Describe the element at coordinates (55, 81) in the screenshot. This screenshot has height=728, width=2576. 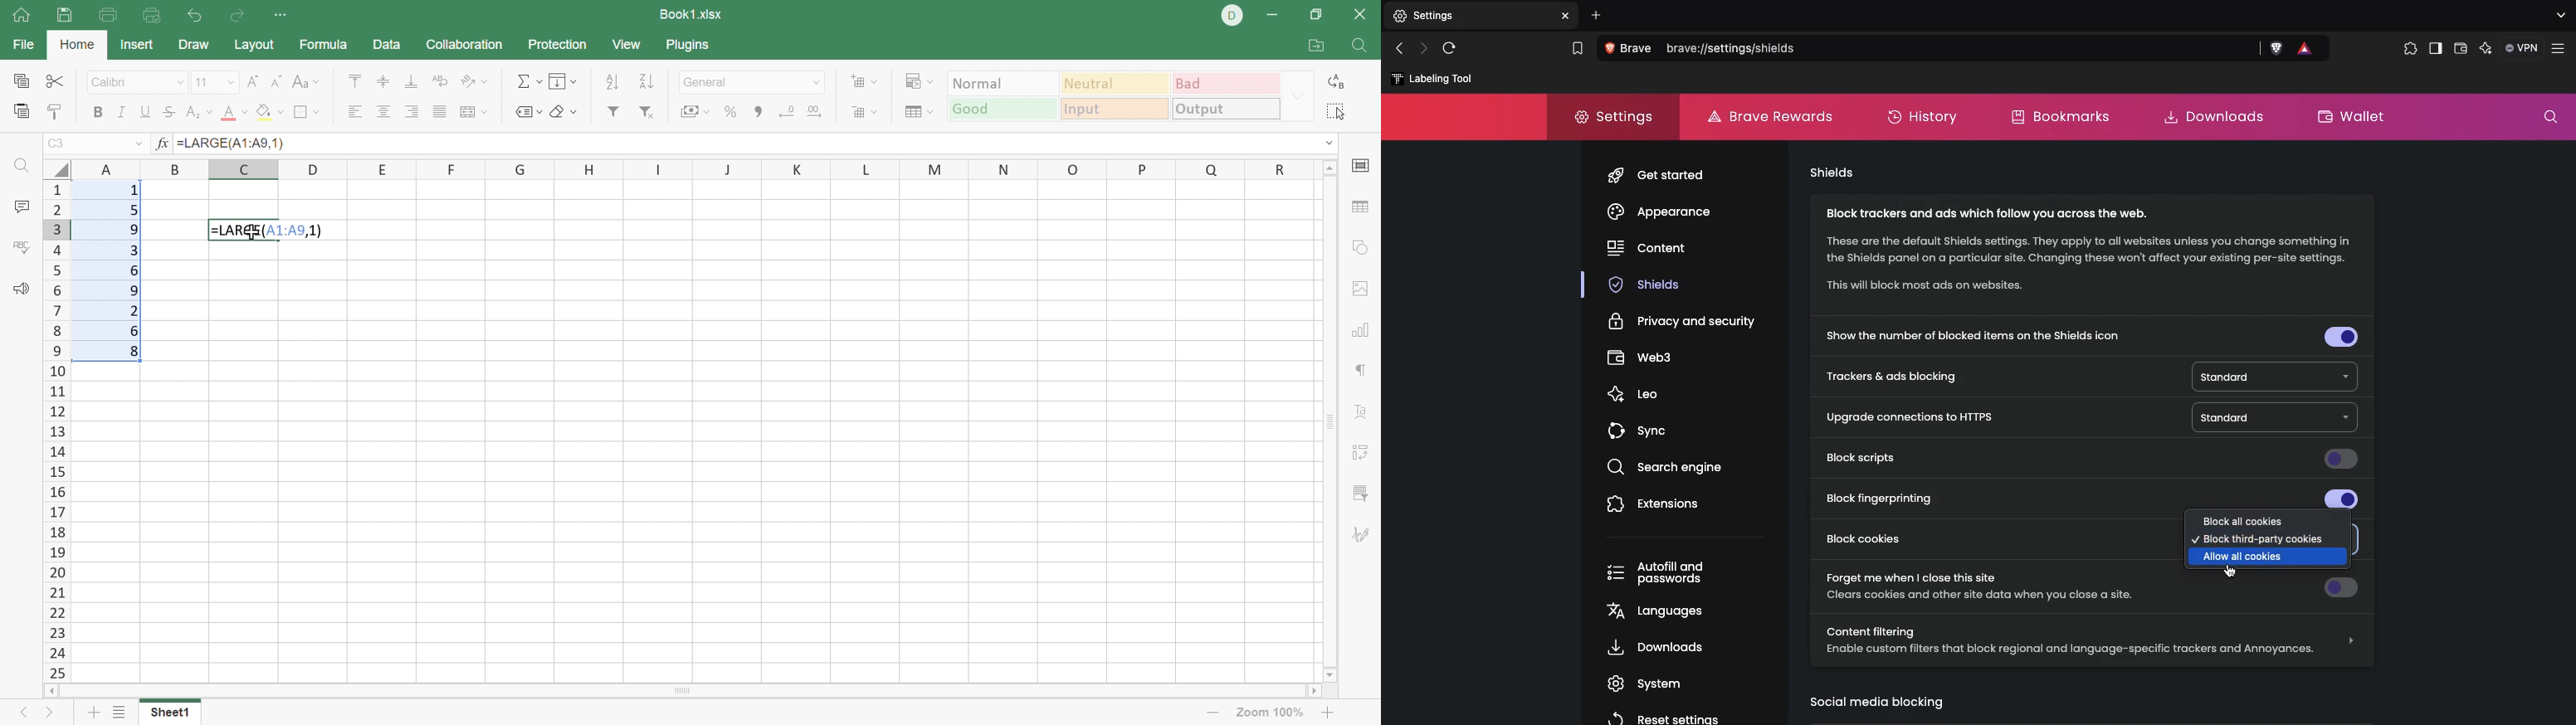
I see `Cut` at that location.